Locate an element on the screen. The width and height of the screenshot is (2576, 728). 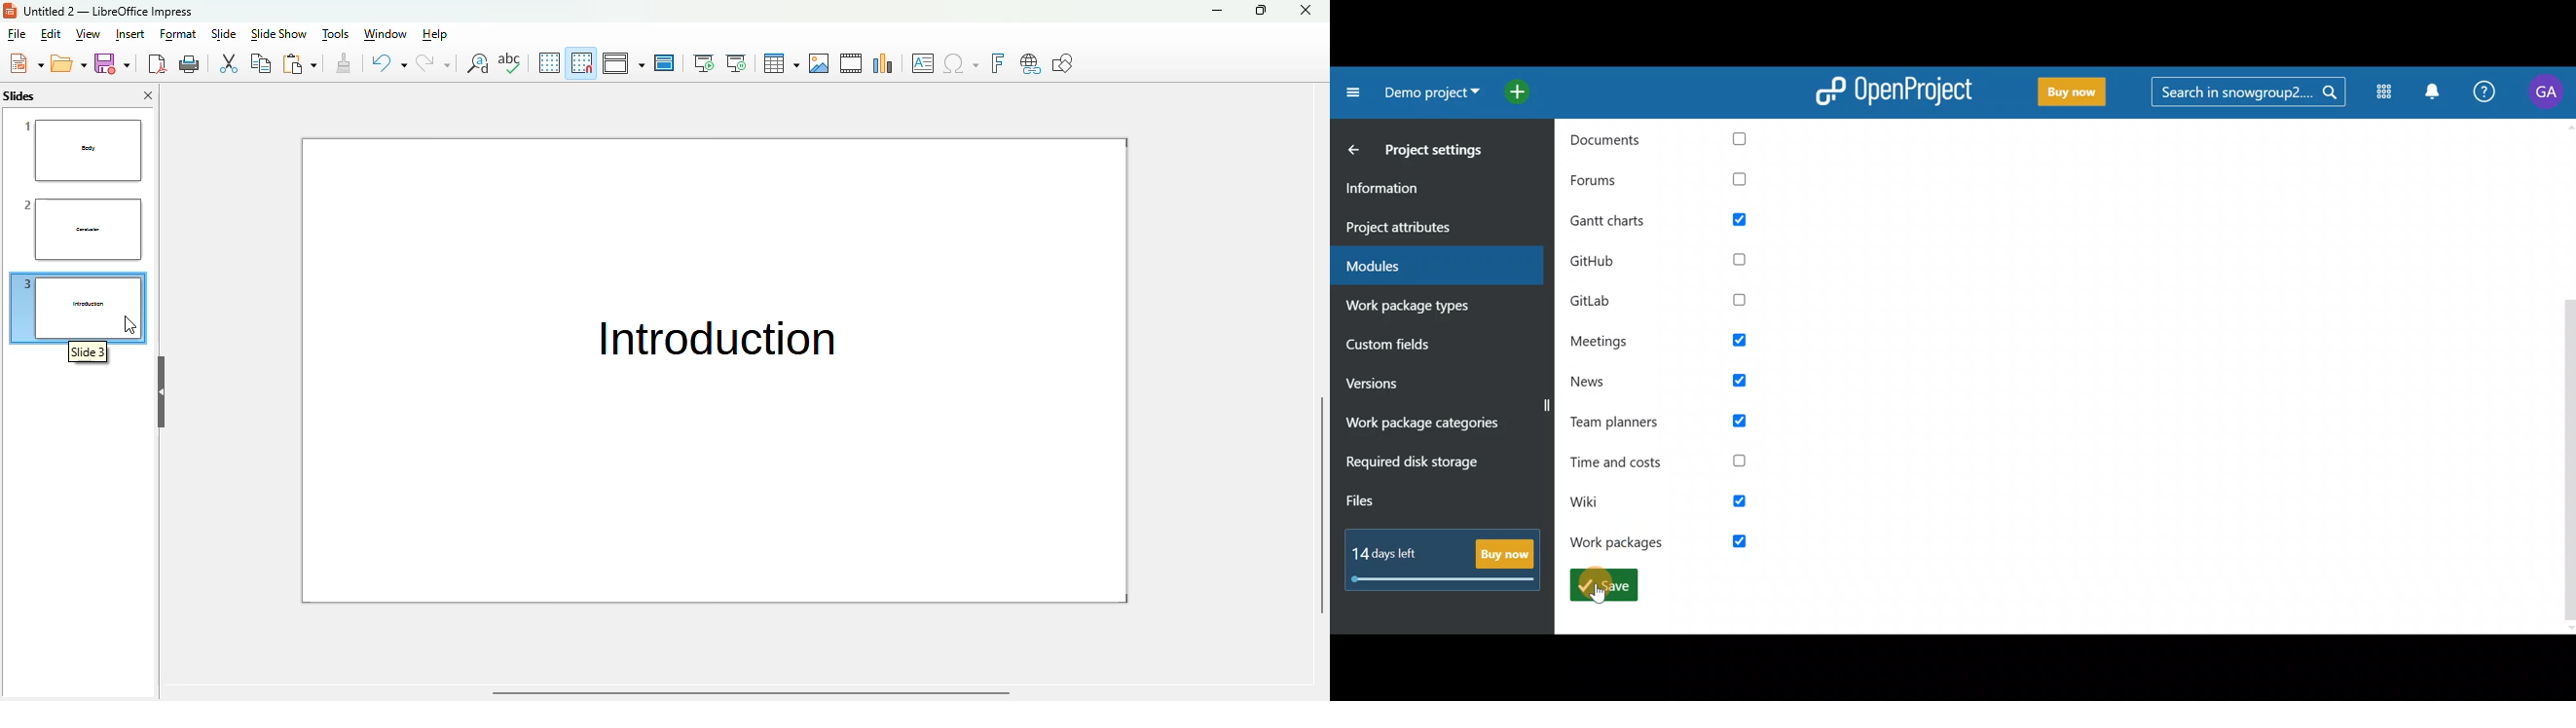
open is located at coordinates (69, 63).